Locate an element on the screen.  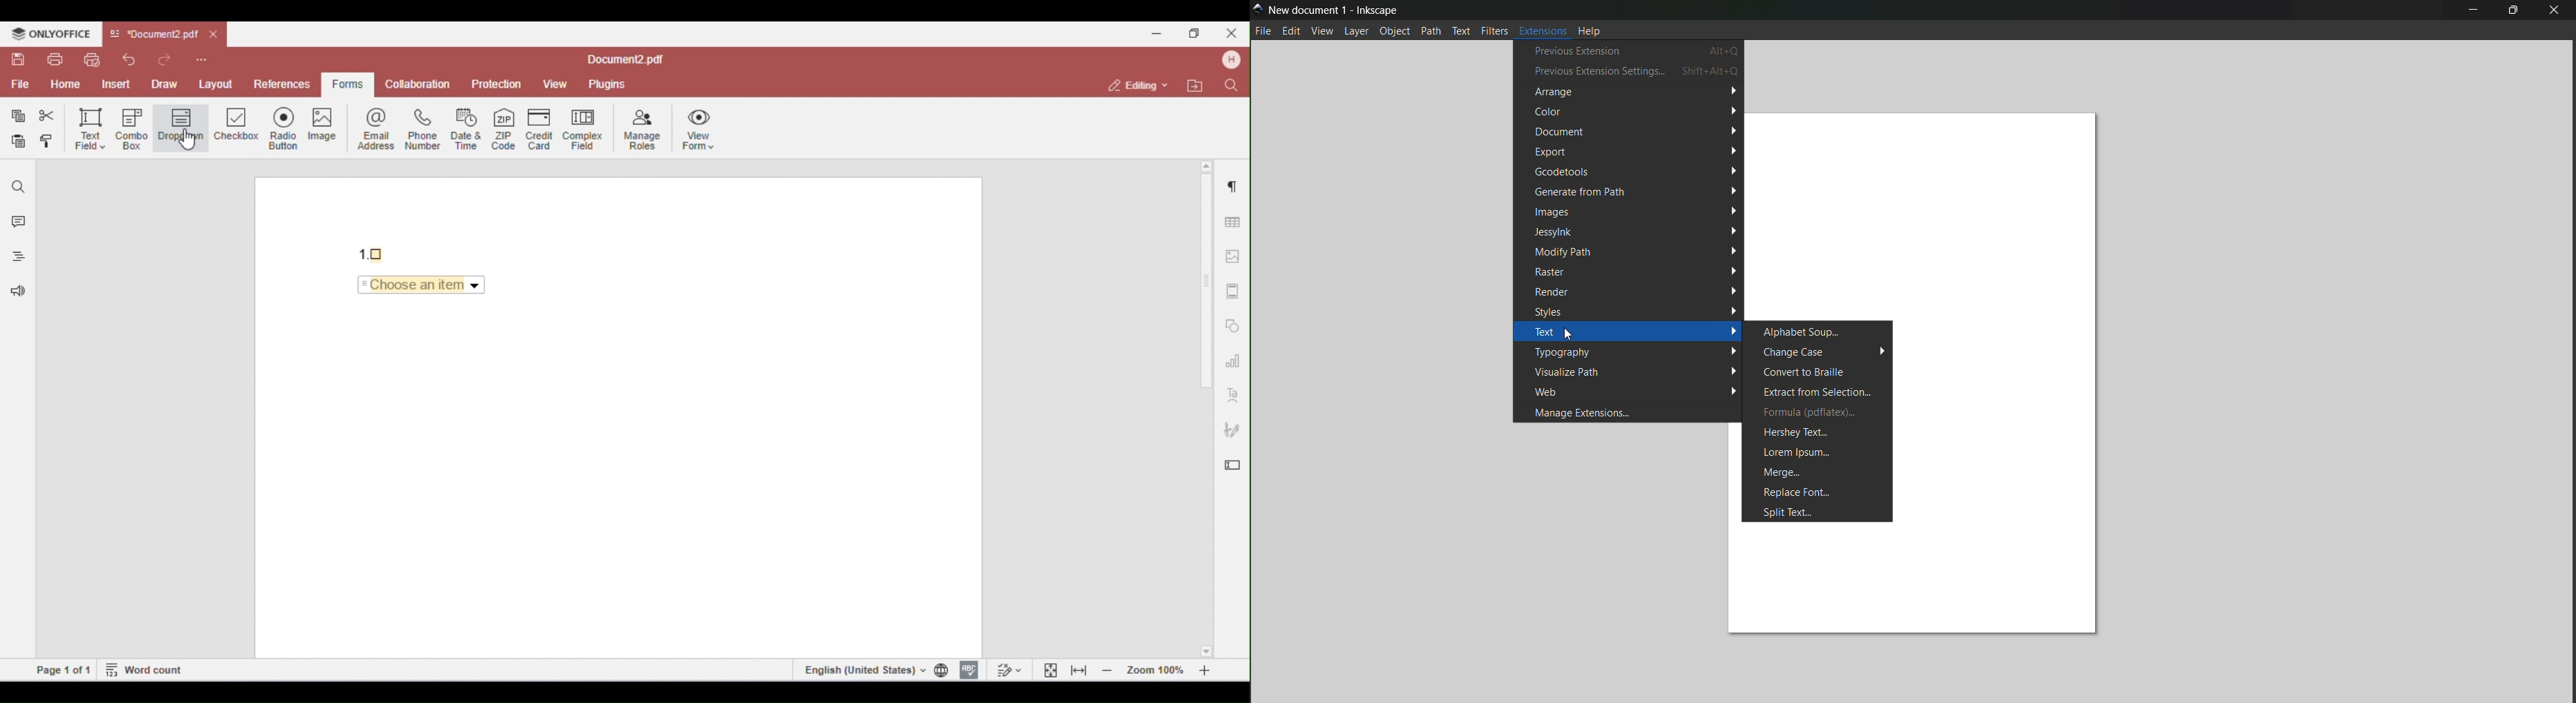
visualize path is located at coordinates (1632, 371).